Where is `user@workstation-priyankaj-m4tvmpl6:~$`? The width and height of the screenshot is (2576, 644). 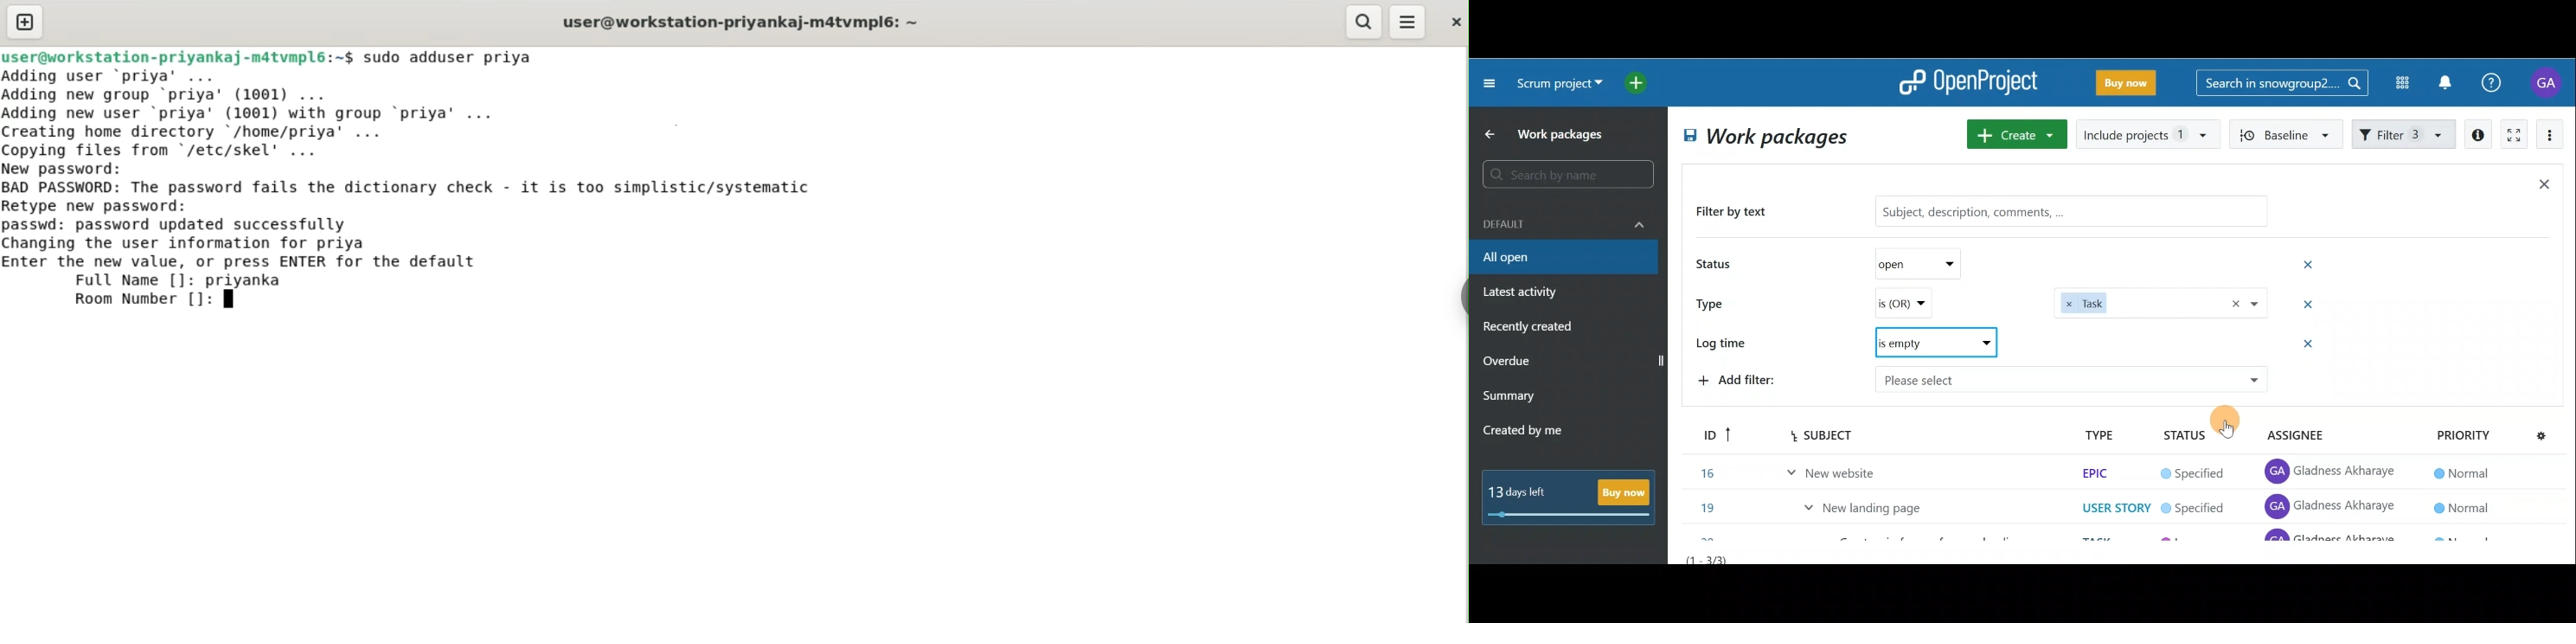
user@workstation-priyankaj-m4tvmpl6:~$ is located at coordinates (177, 55).